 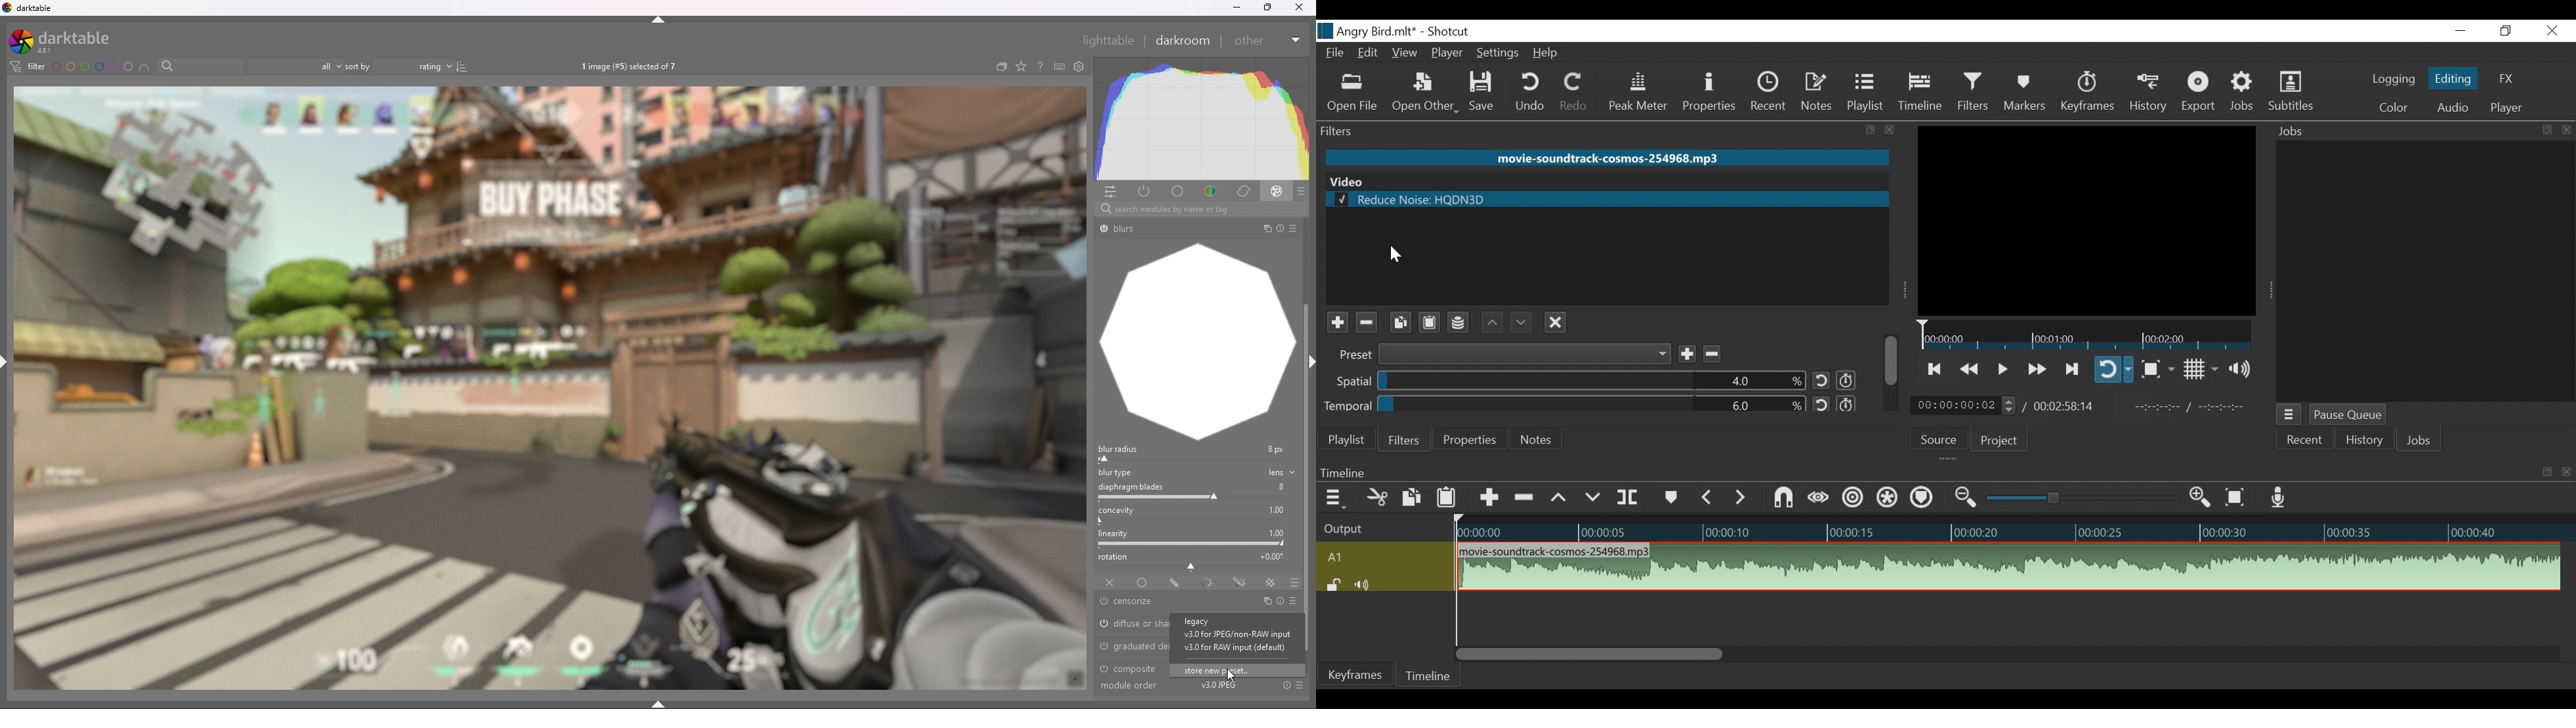 What do you see at coordinates (1400, 322) in the screenshot?
I see `Copy selected filter` at bounding box center [1400, 322].